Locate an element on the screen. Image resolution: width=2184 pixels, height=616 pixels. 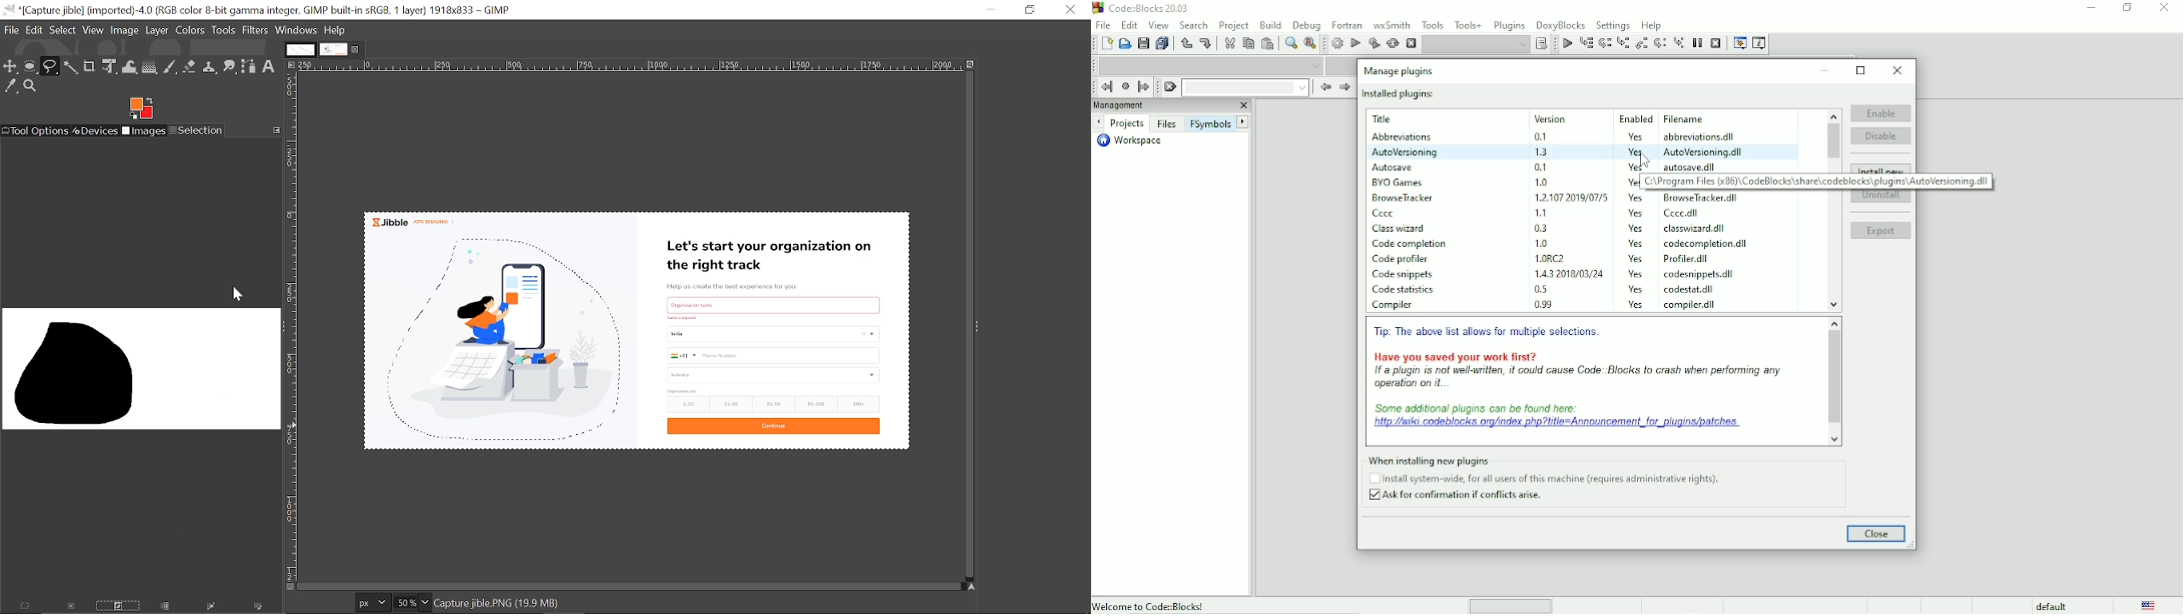
Code profiler is located at coordinates (1404, 258).